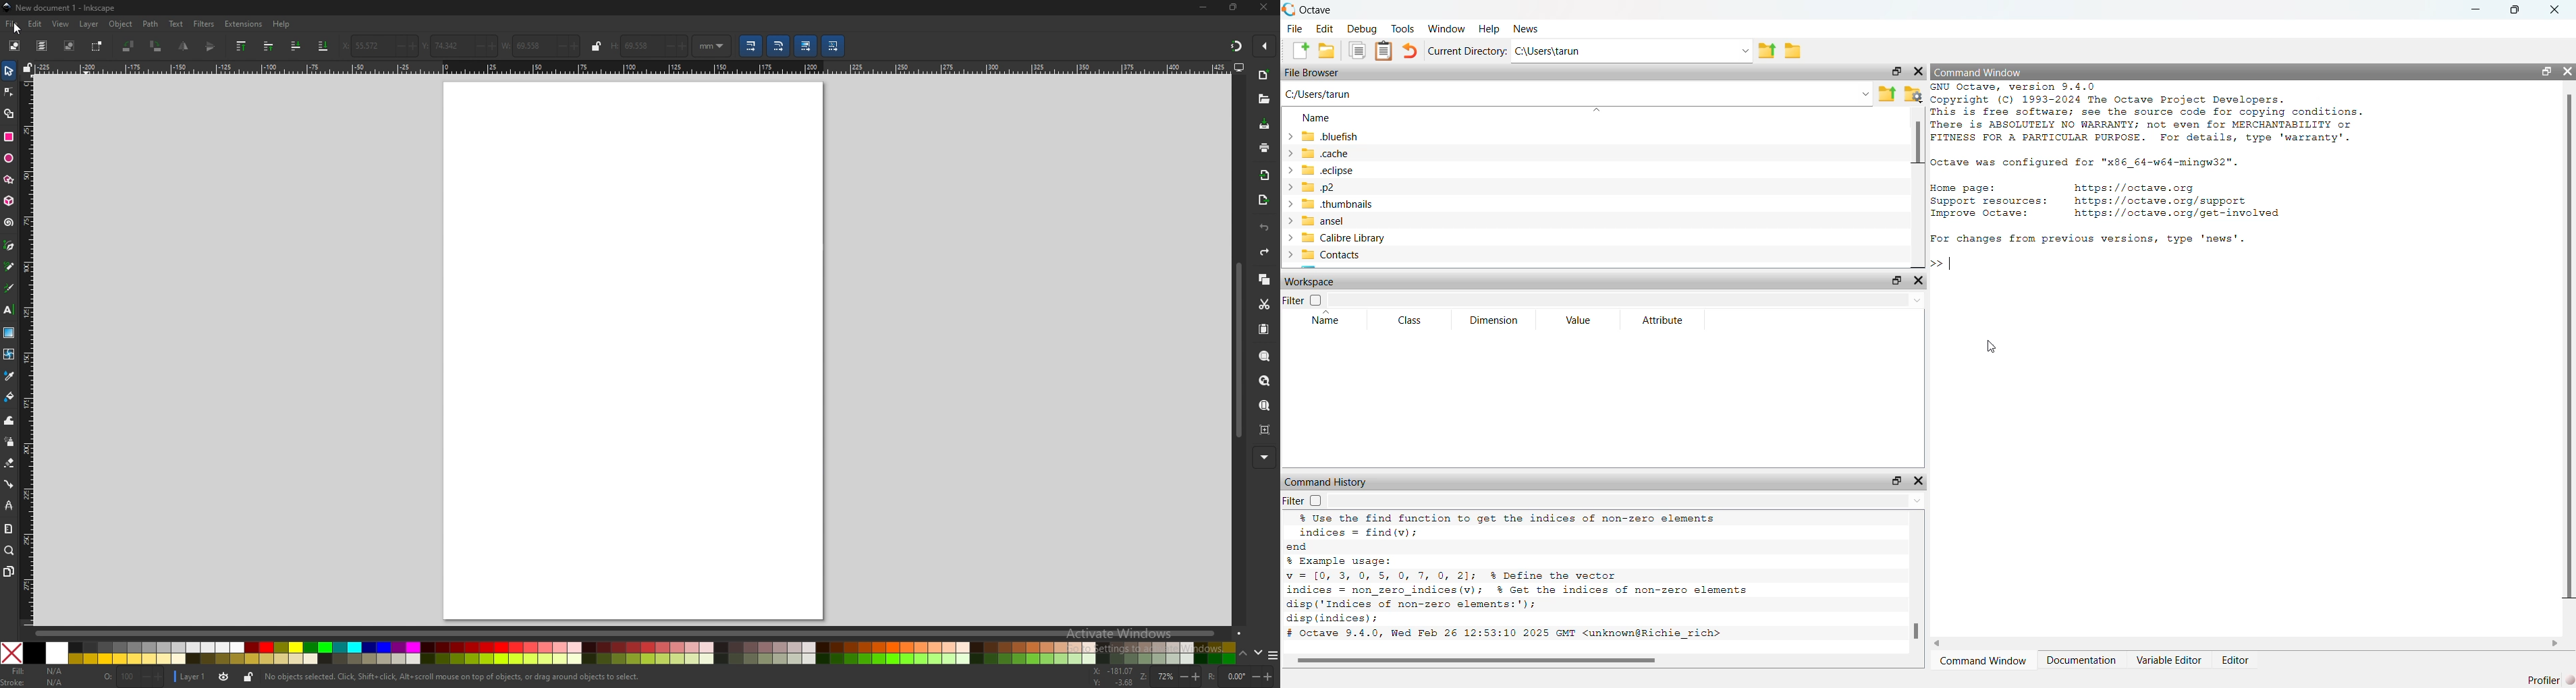 The image size is (2576, 700). What do you see at coordinates (1316, 11) in the screenshot?
I see `Octave` at bounding box center [1316, 11].